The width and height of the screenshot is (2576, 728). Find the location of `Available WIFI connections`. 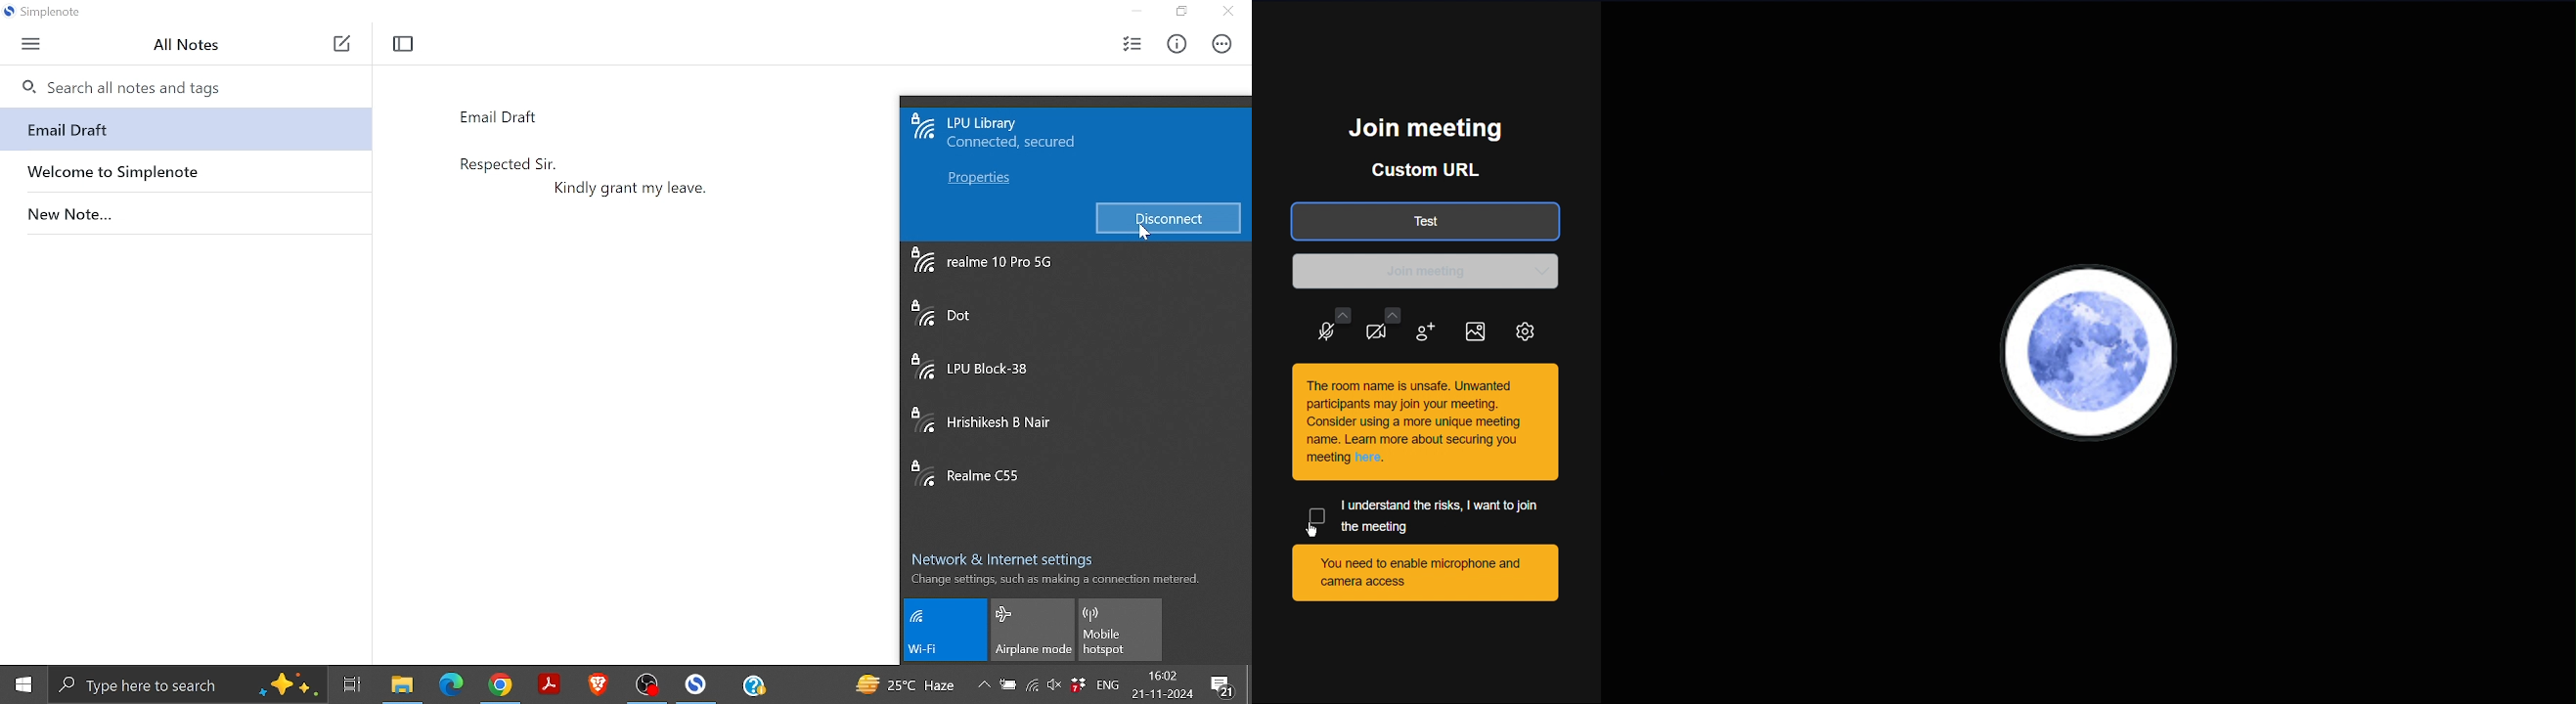

Available WIFI connections is located at coordinates (1073, 380).